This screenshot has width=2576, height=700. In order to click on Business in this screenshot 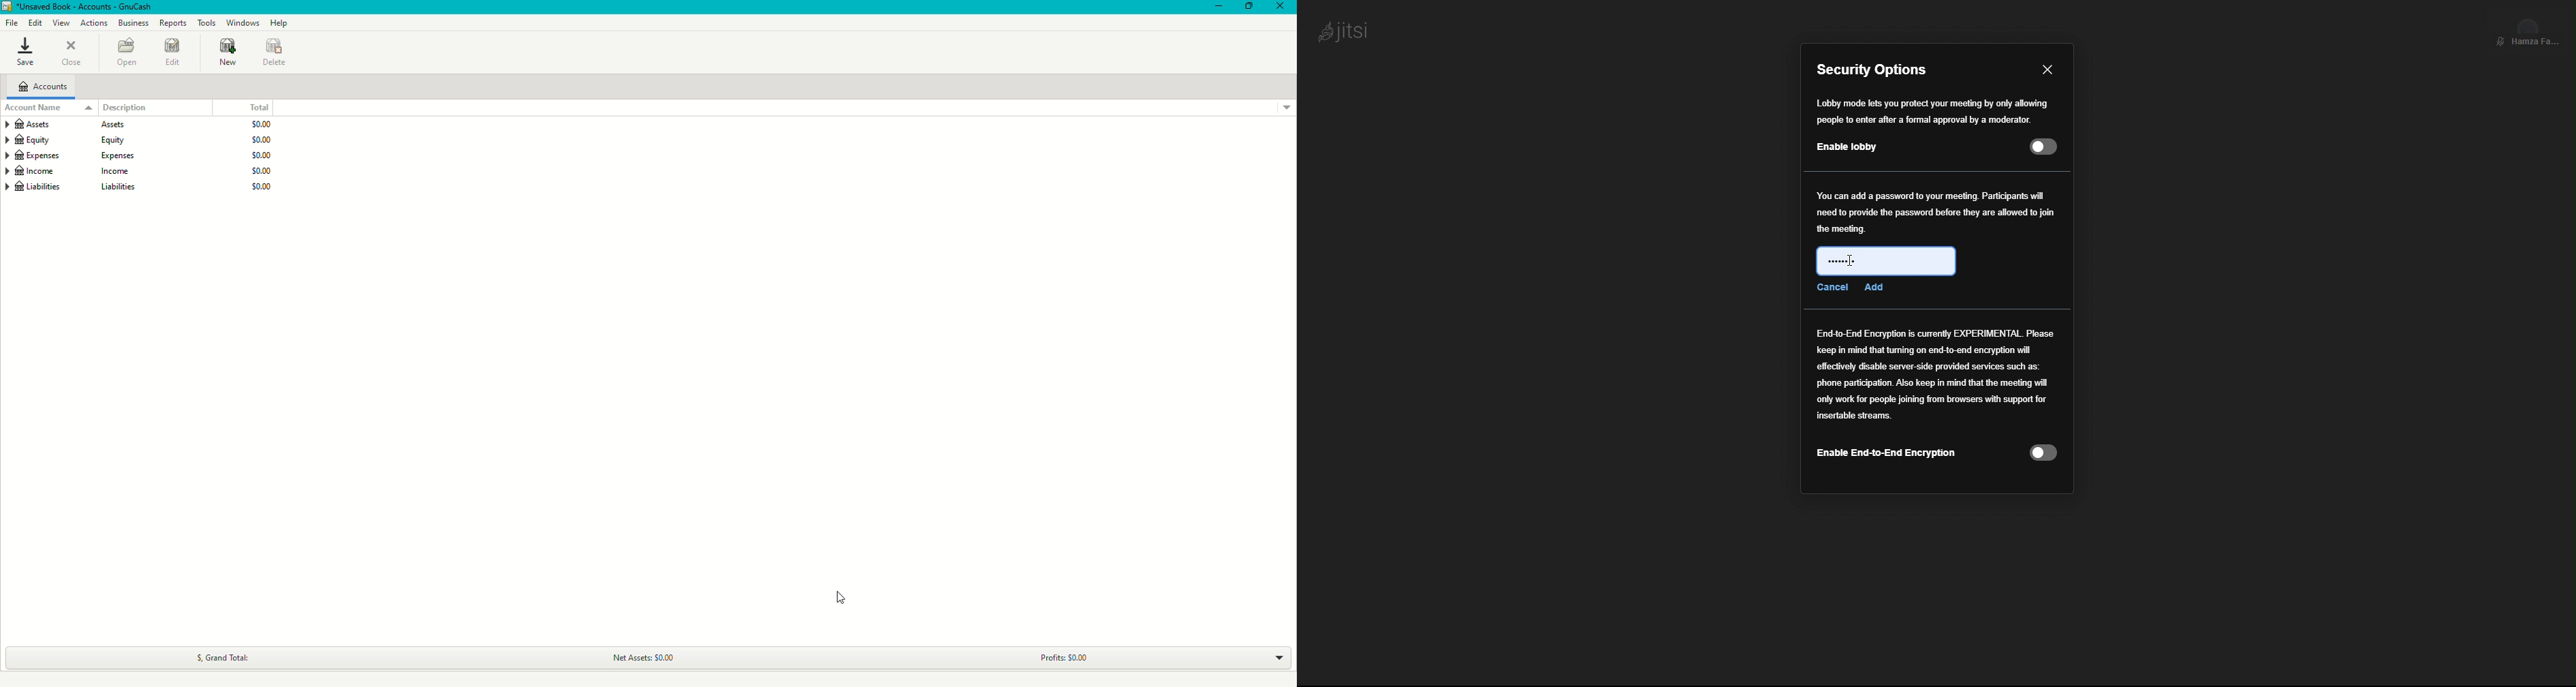, I will do `click(132, 24)`.